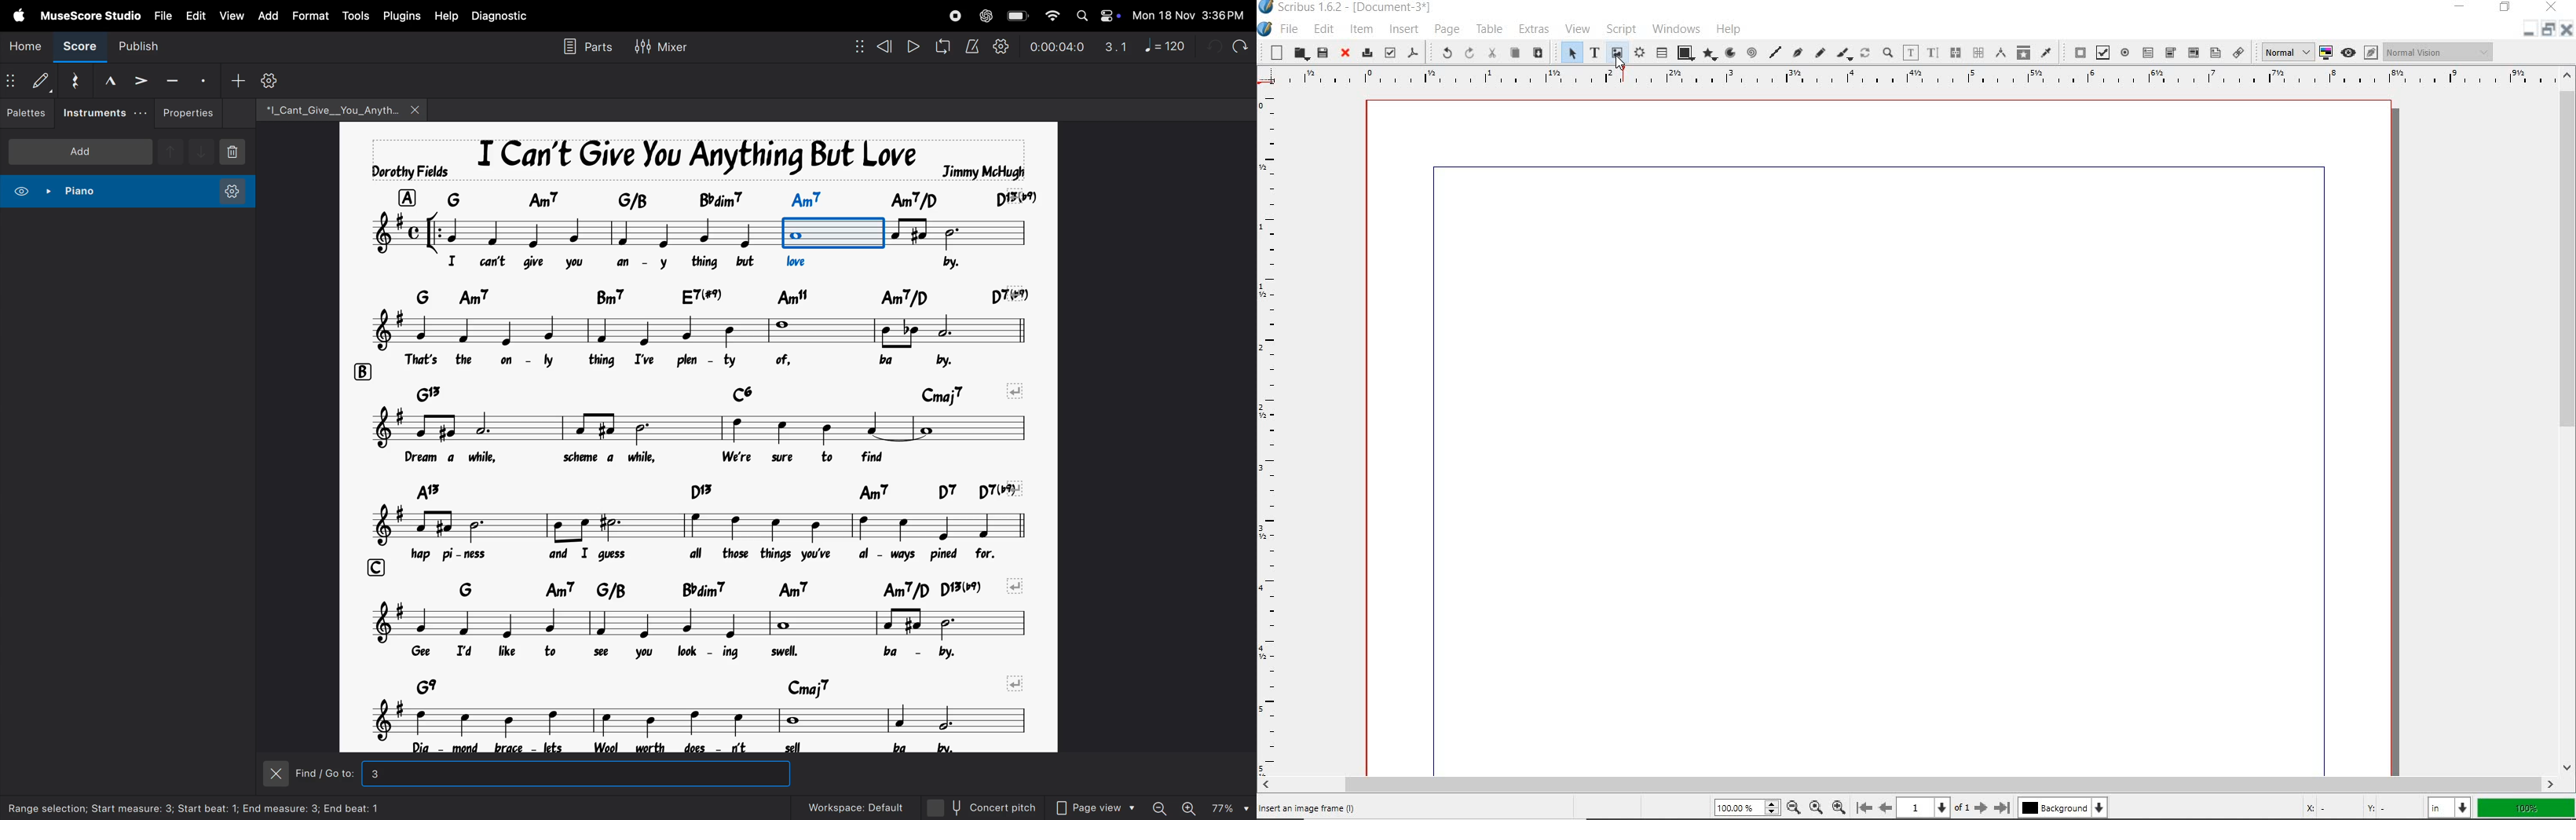  Describe the element at coordinates (1571, 52) in the screenshot. I see `SELECT` at that location.